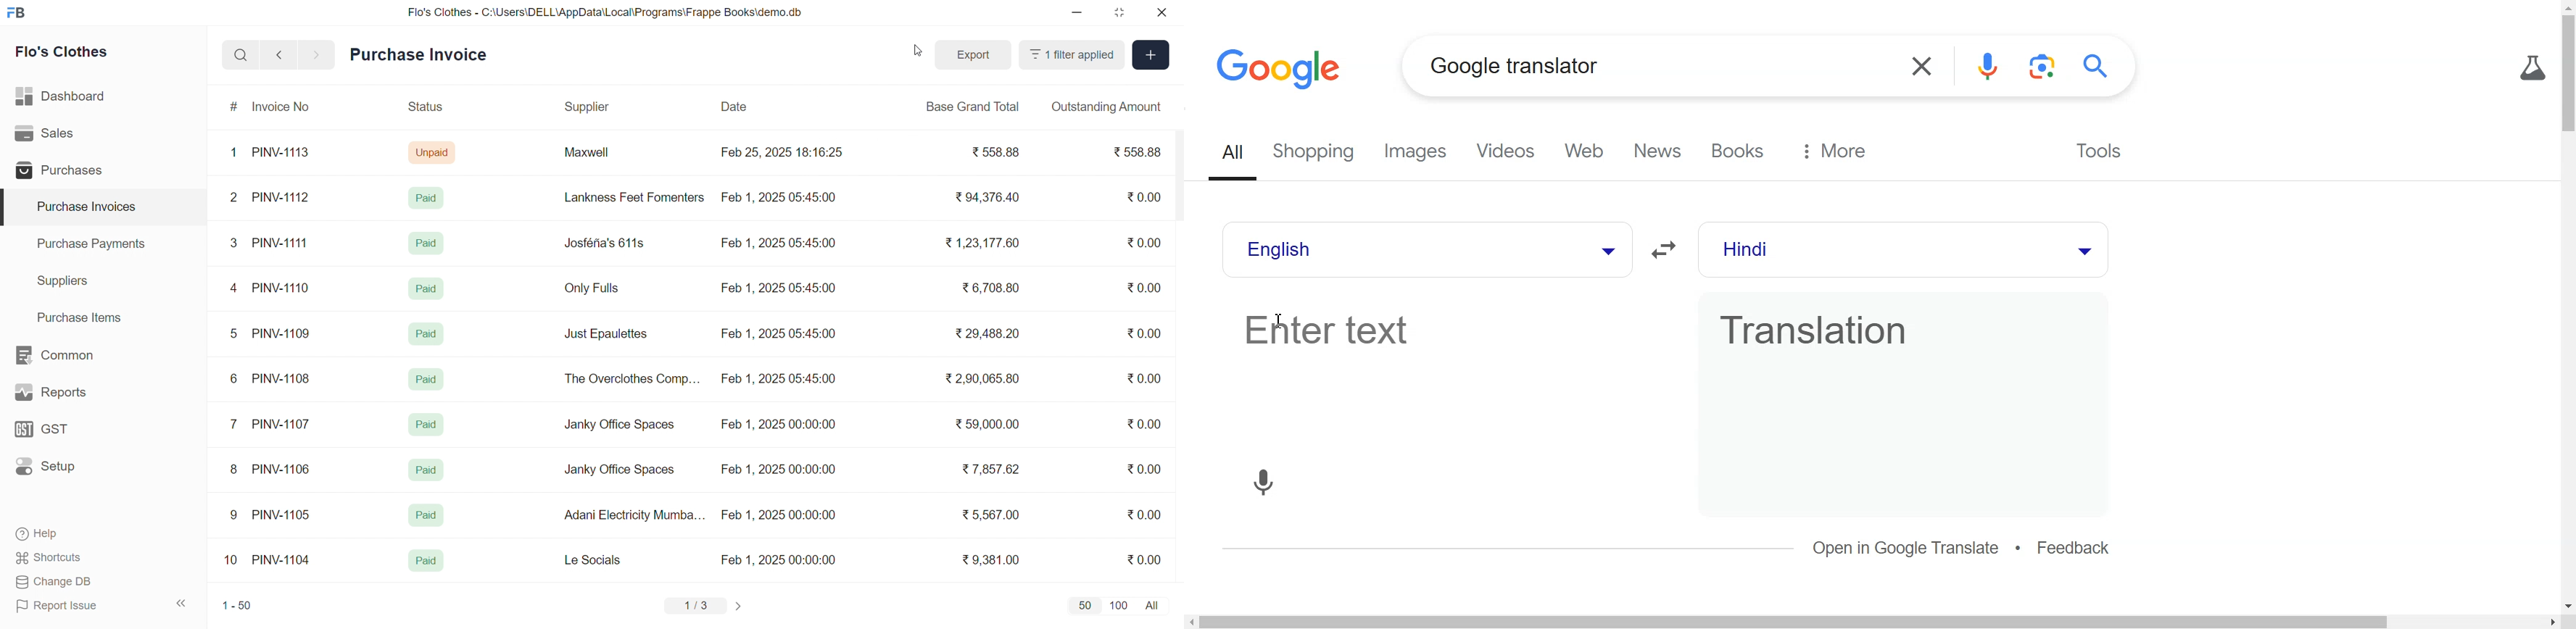 This screenshot has height=644, width=2576. What do you see at coordinates (241, 55) in the screenshot?
I see `search` at bounding box center [241, 55].